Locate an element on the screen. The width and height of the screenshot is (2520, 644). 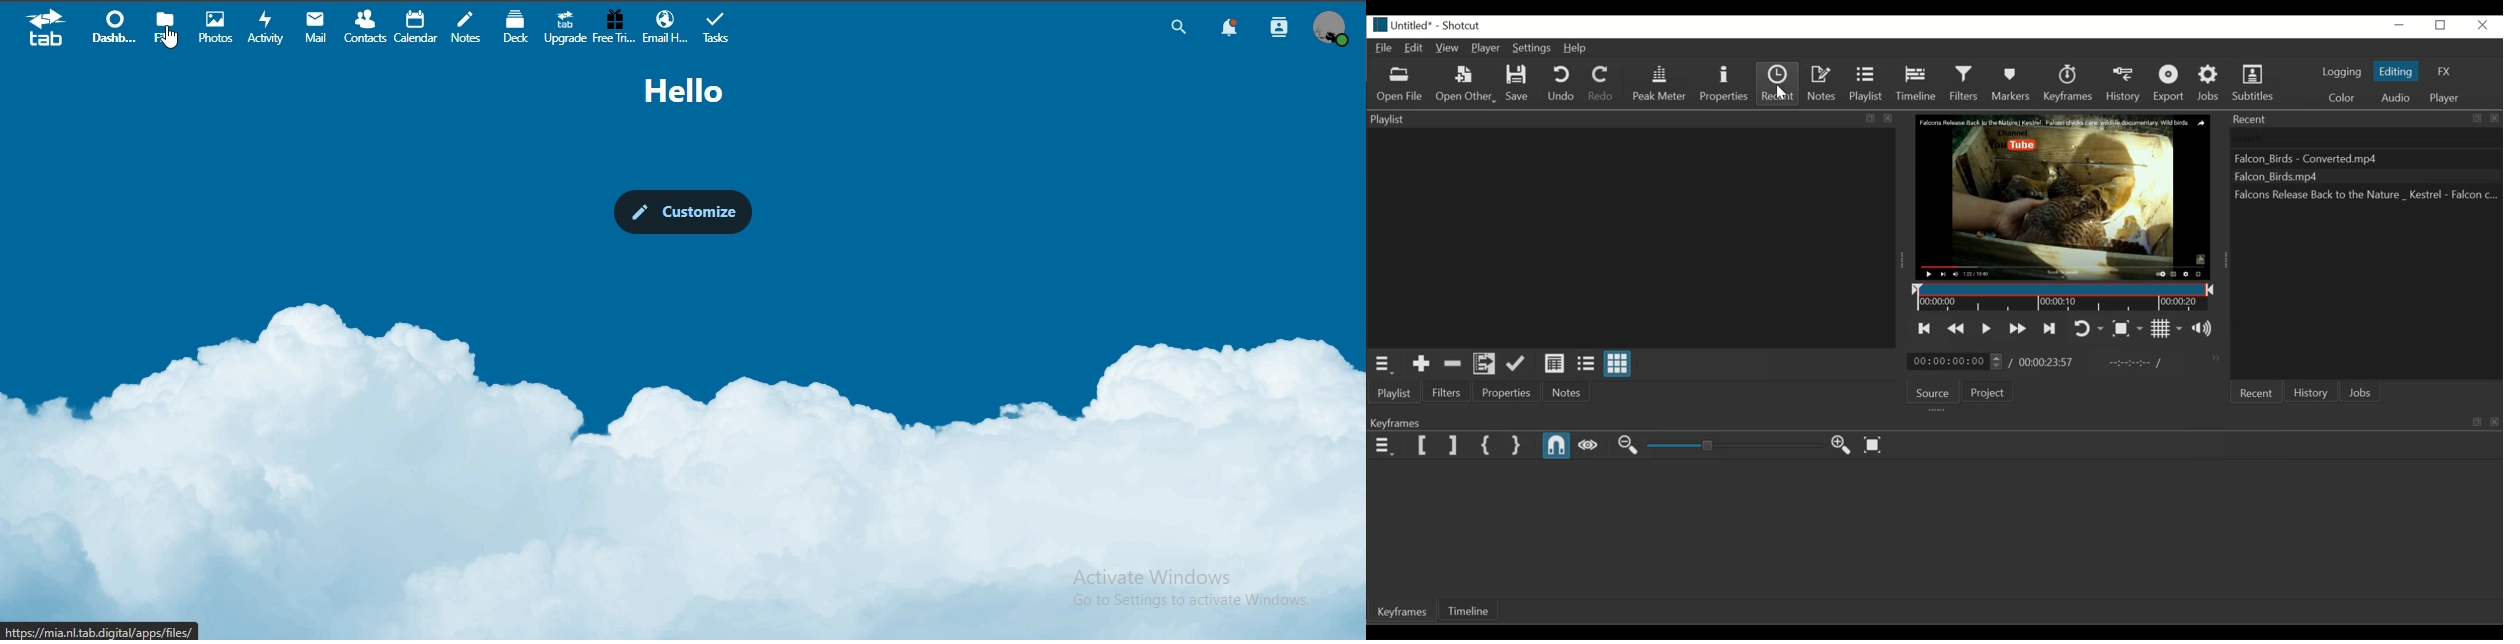
Help is located at coordinates (1578, 49).